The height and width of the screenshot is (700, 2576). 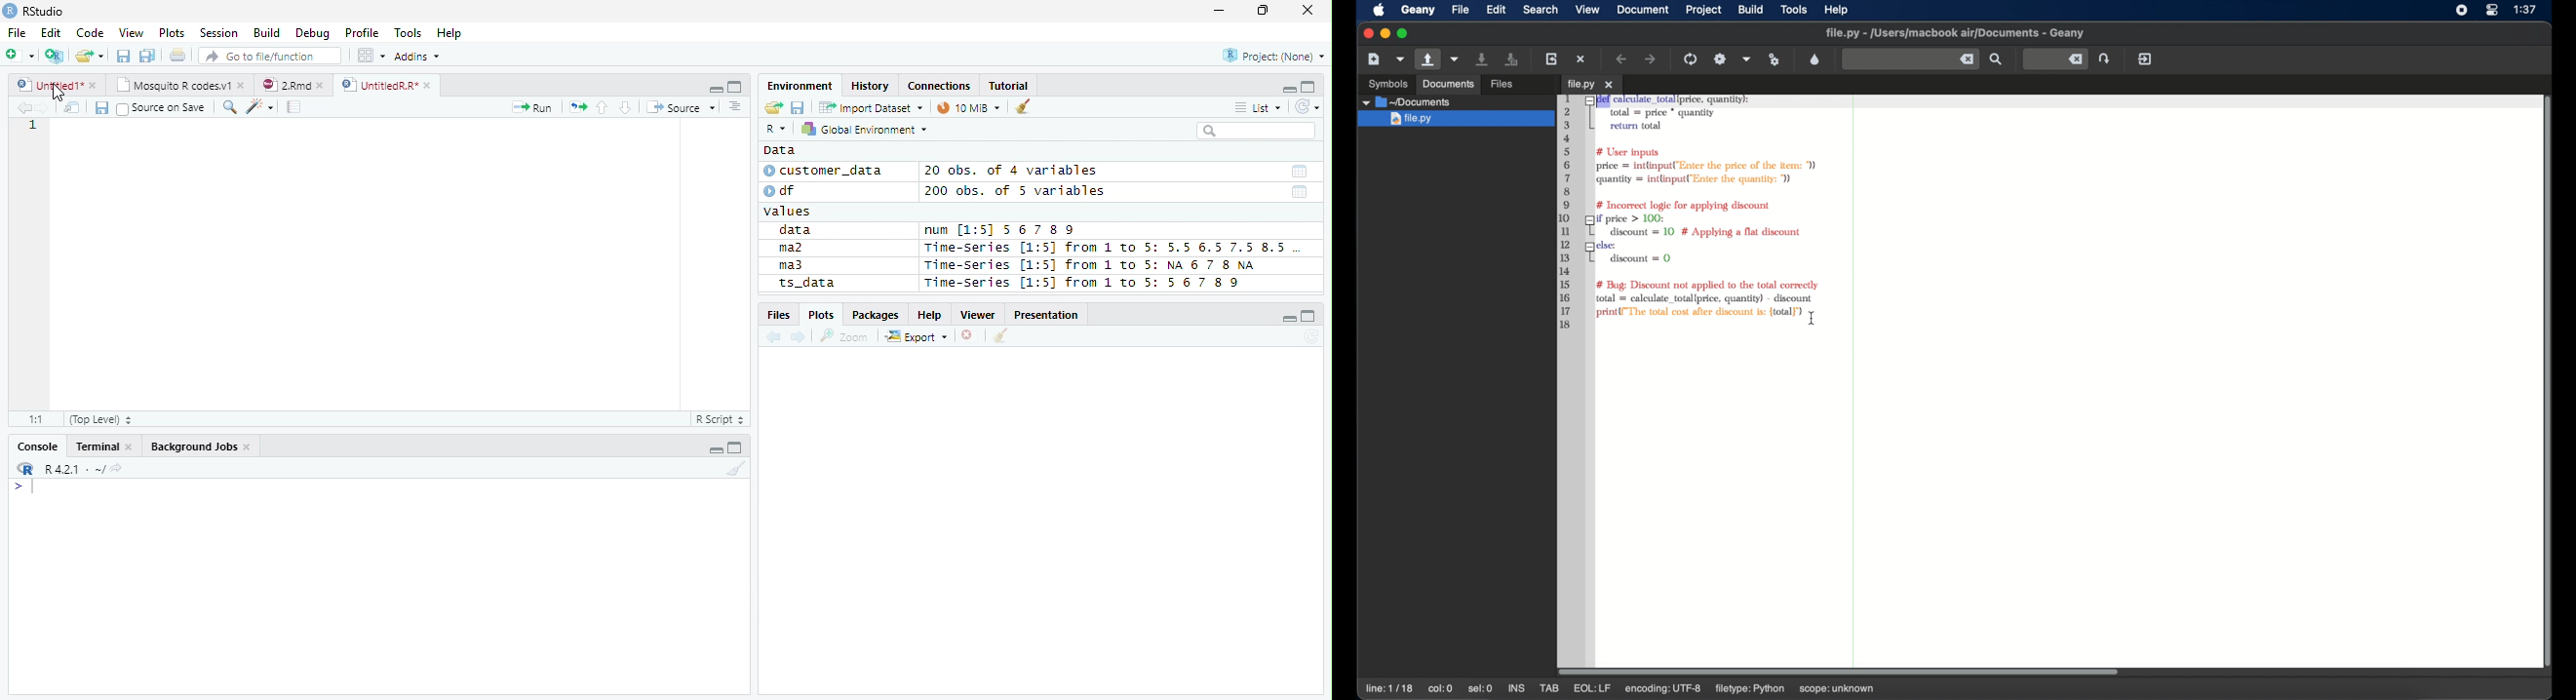 I want to click on Down, so click(x=625, y=108).